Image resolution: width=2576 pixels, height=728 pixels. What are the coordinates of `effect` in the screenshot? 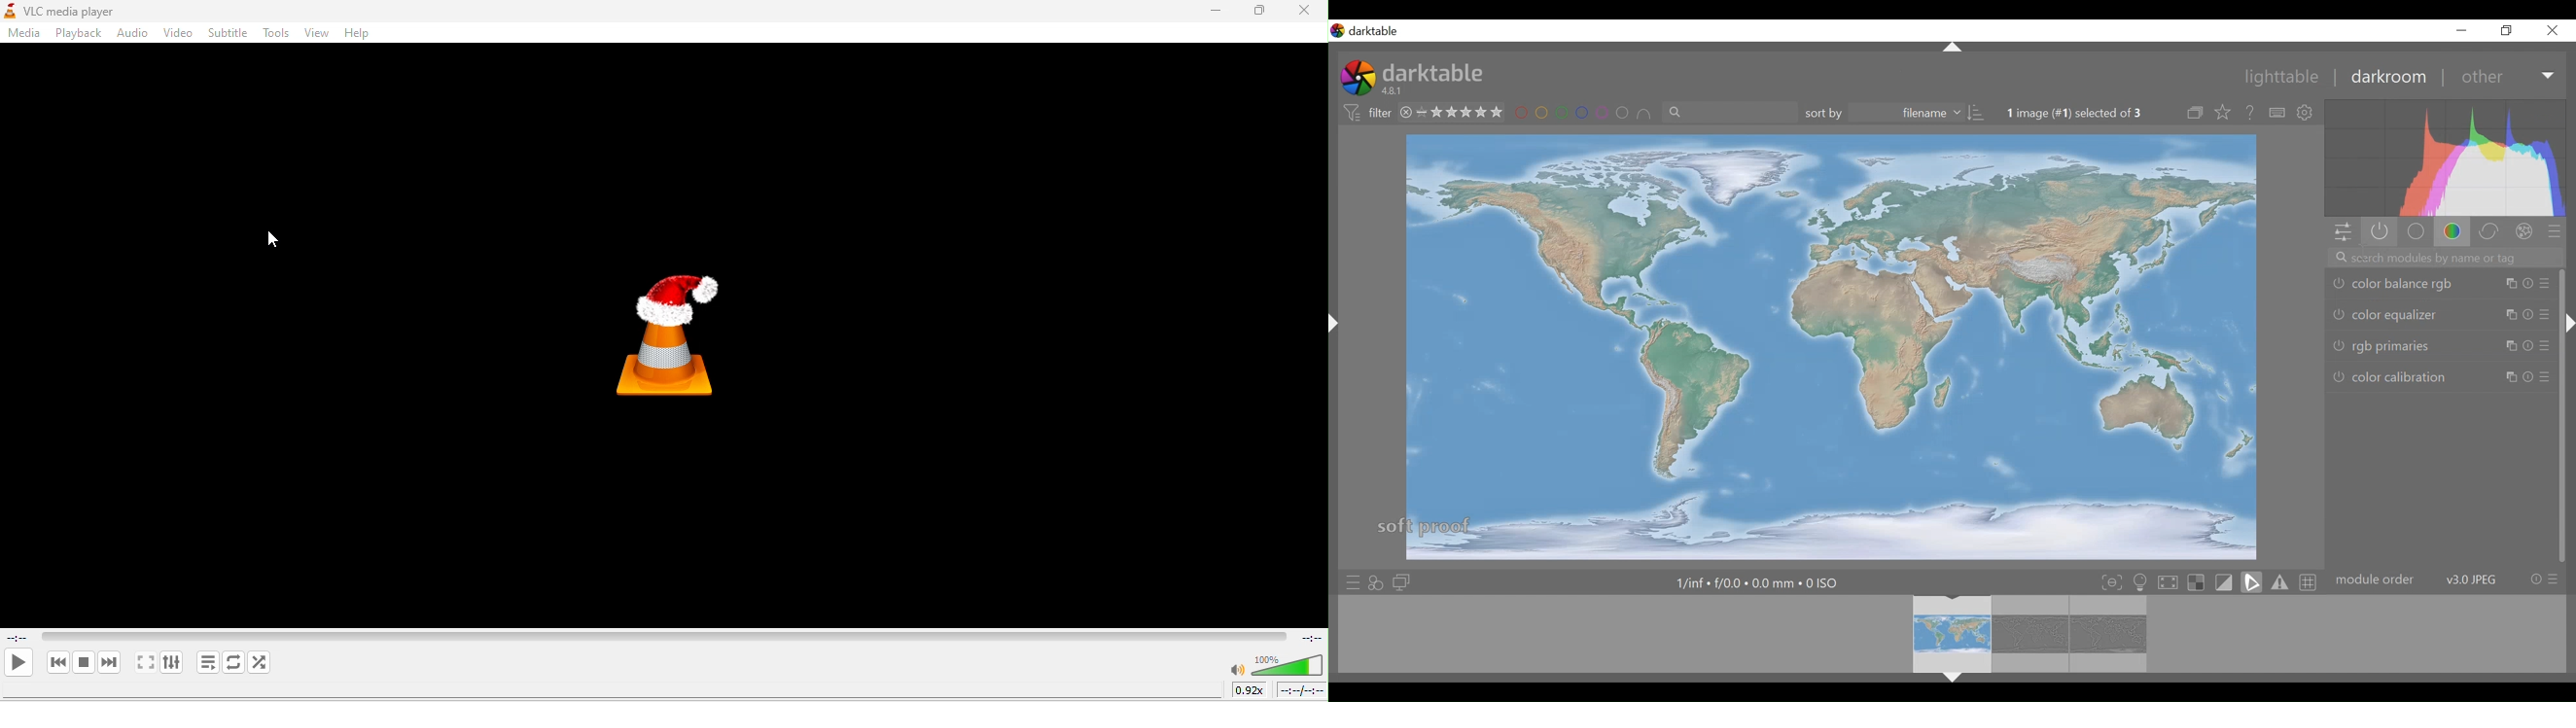 It's located at (2527, 231).